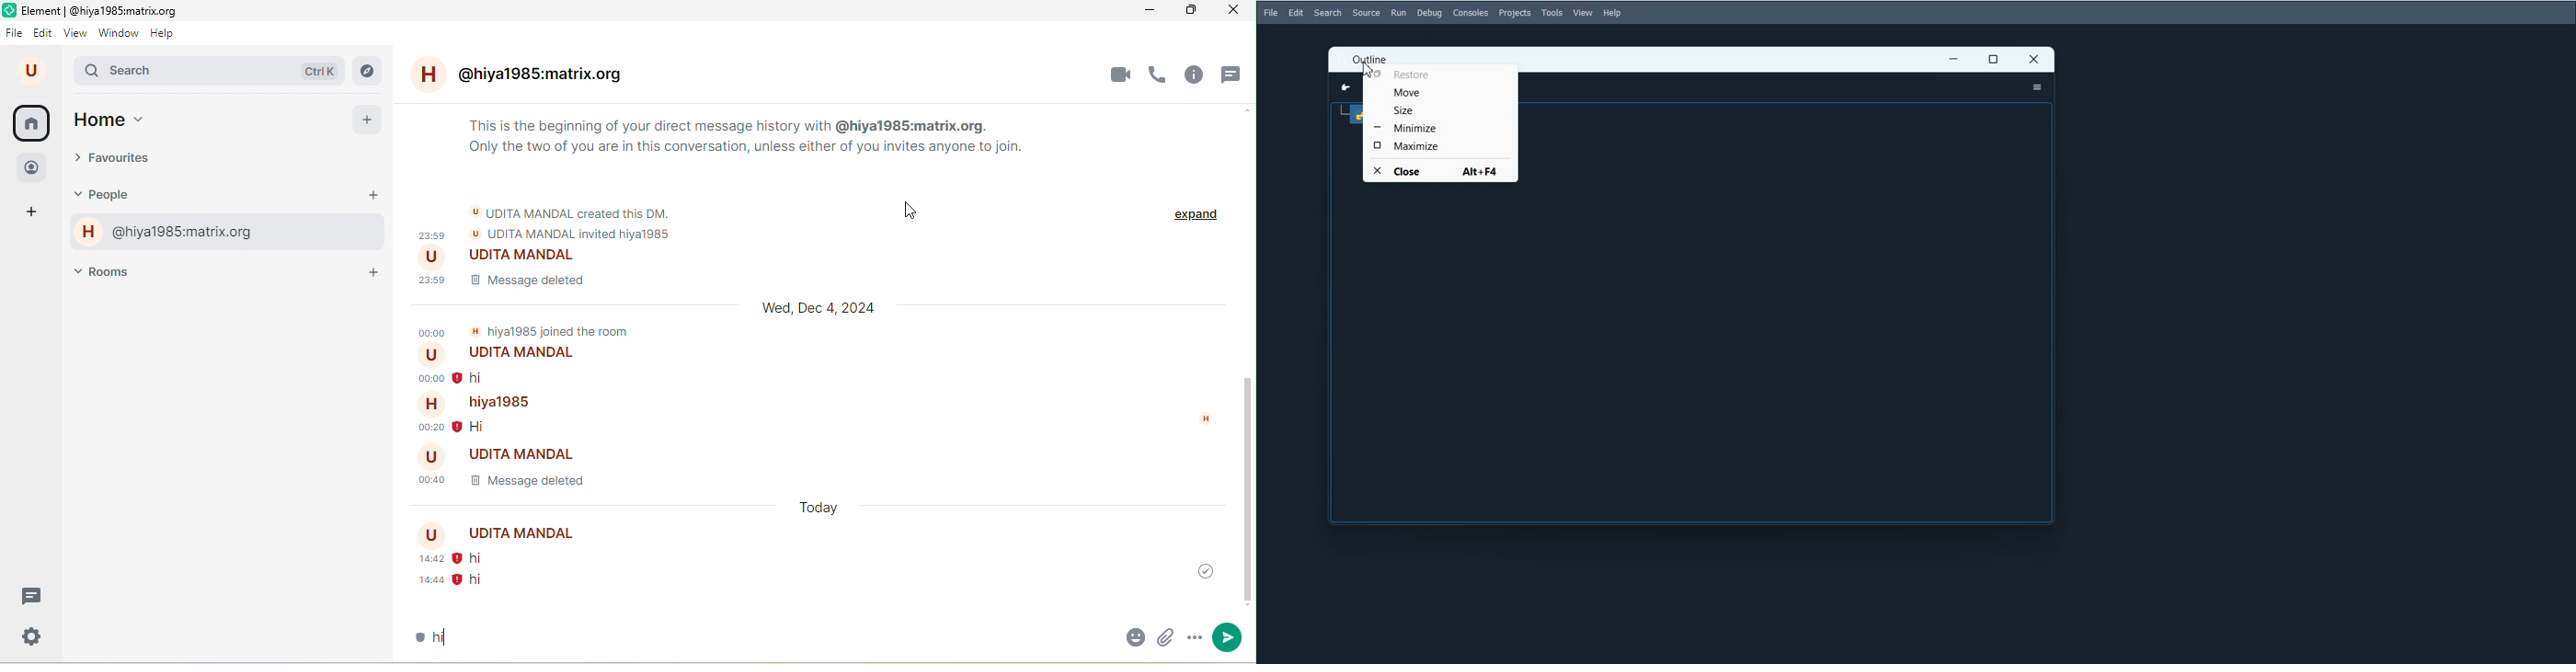 The width and height of the screenshot is (2576, 672). What do you see at coordinates (1366, 12) in the screenshot?
I see `Source` at bounding box center [1366, 12].